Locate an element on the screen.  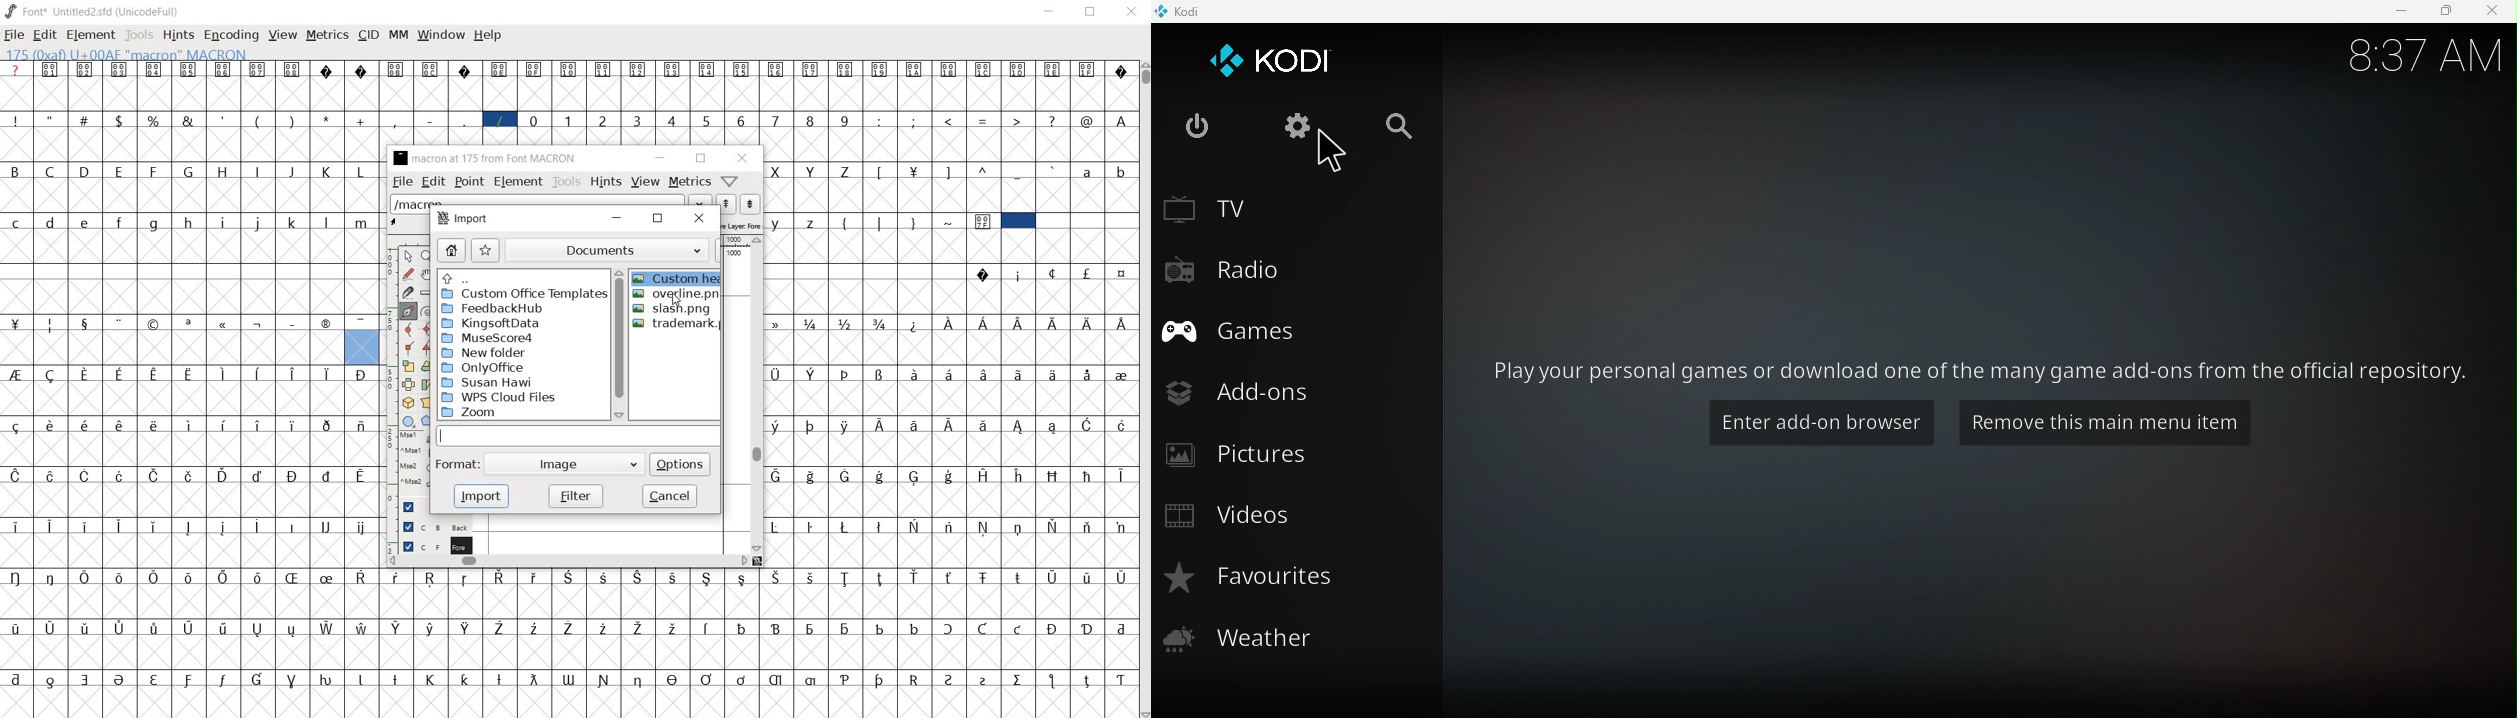
Symbol is located at coordinates (225, 628).